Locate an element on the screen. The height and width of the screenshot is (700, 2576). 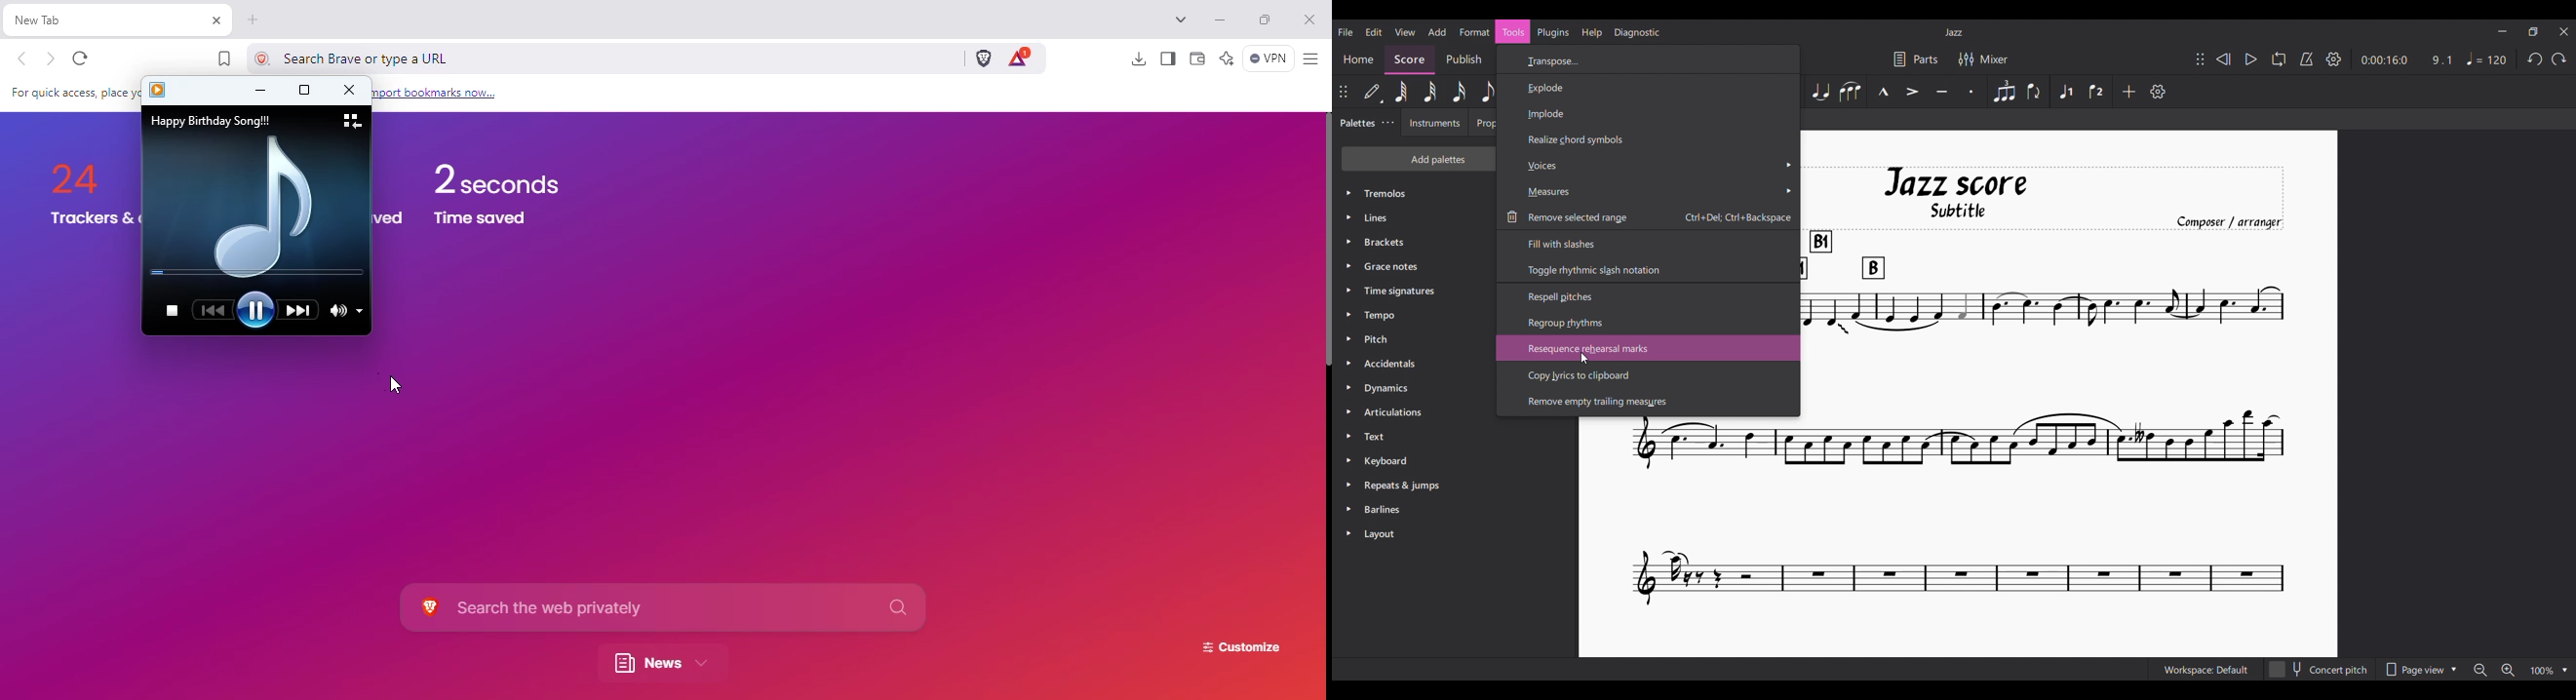
Voices options is located at coordinates (1649, 165).